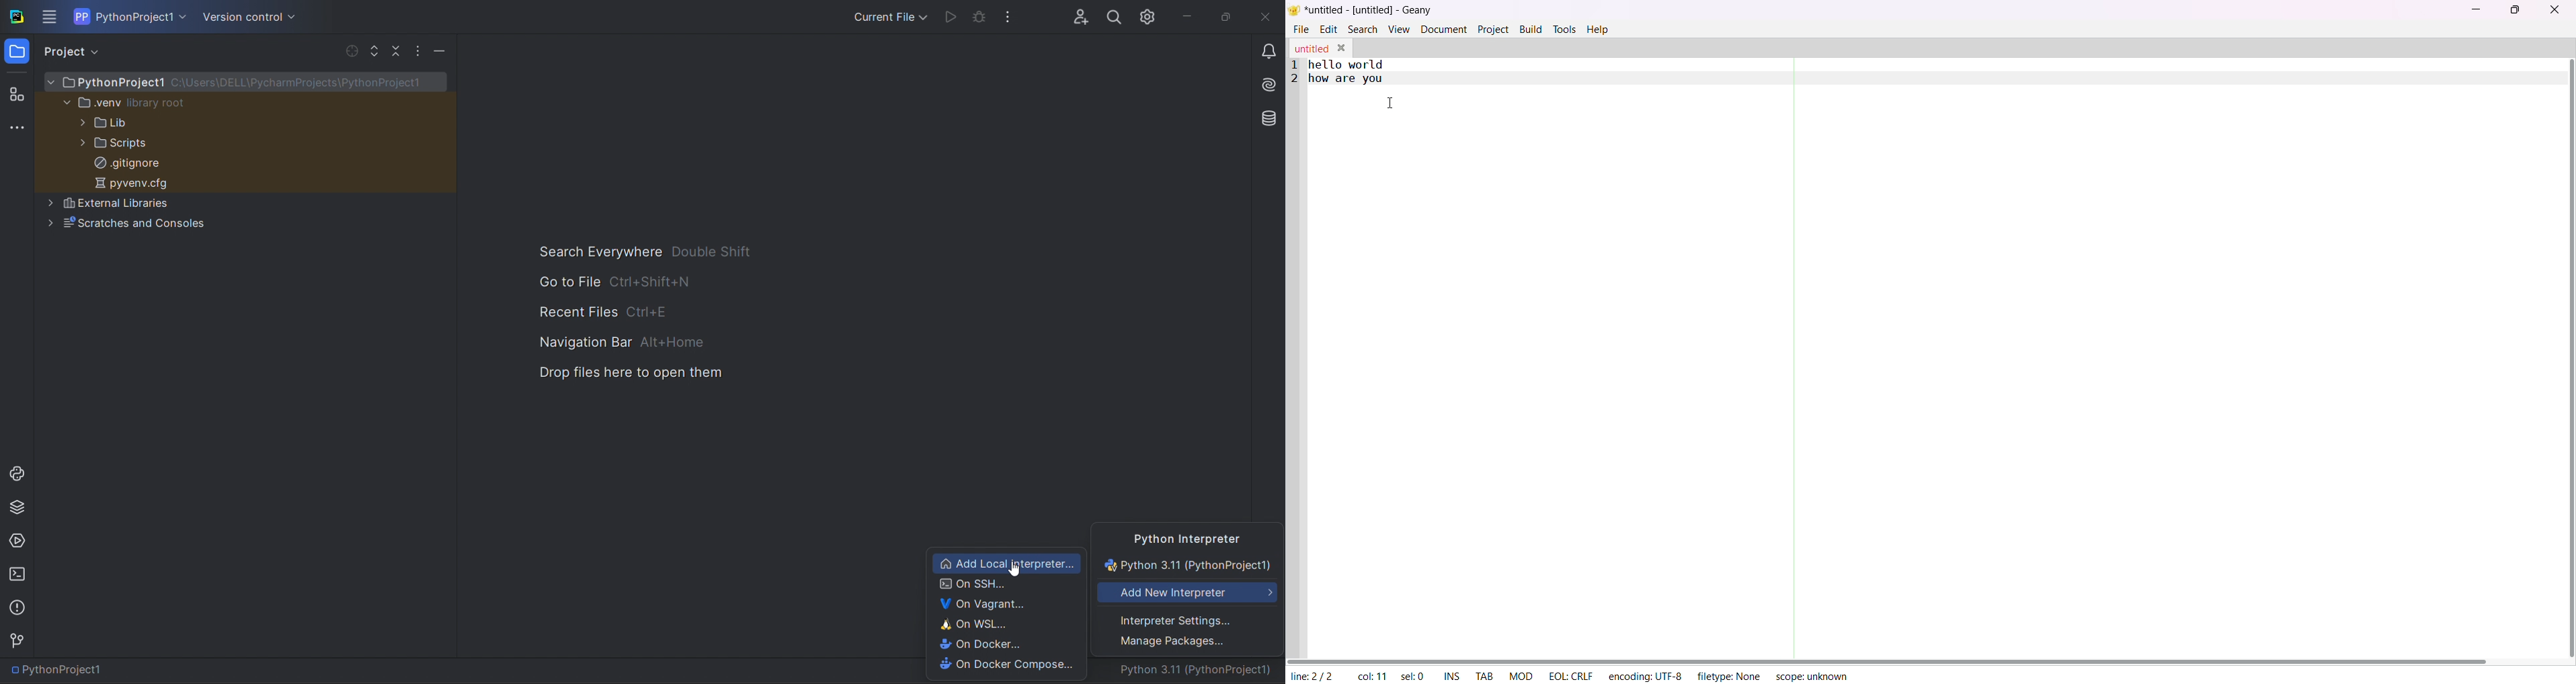 This screenshot has height=700, width=2576. What do you see at coordinates (1000, 623) in the screenshot?
I see `wsl` at bounding box center [1000, 623].